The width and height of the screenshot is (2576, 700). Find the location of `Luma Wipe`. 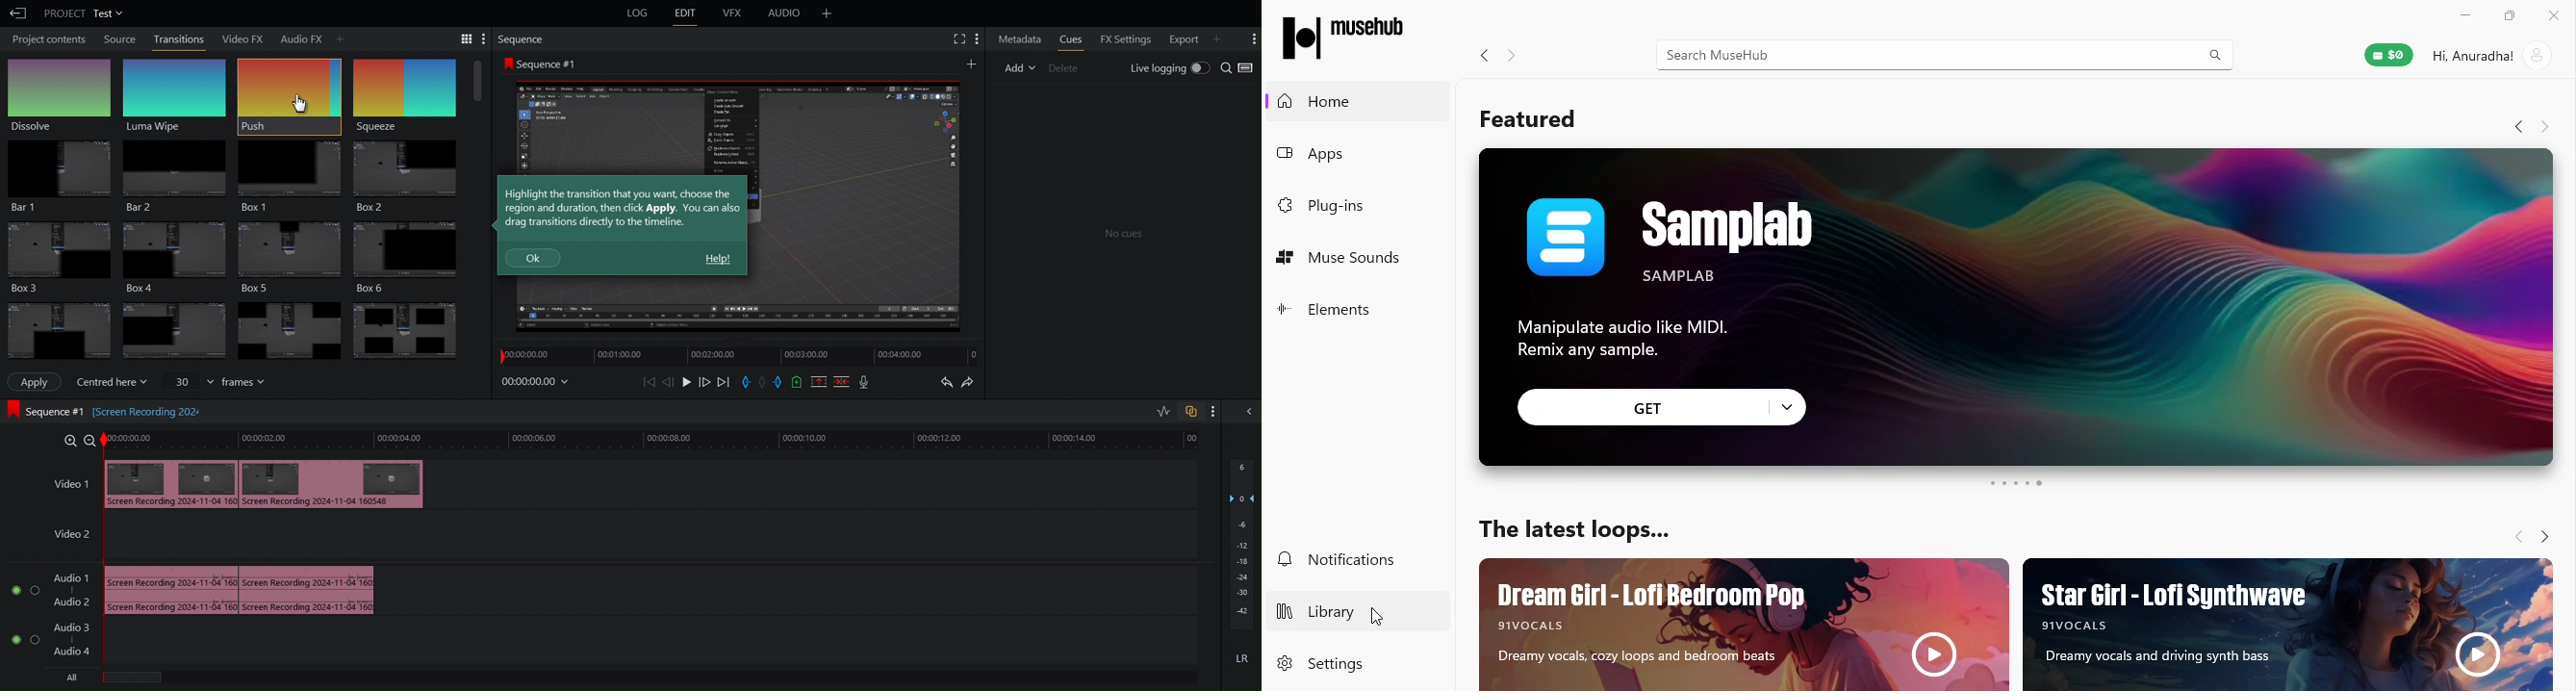

Luma Wipe is located at coordinates (176, 94).